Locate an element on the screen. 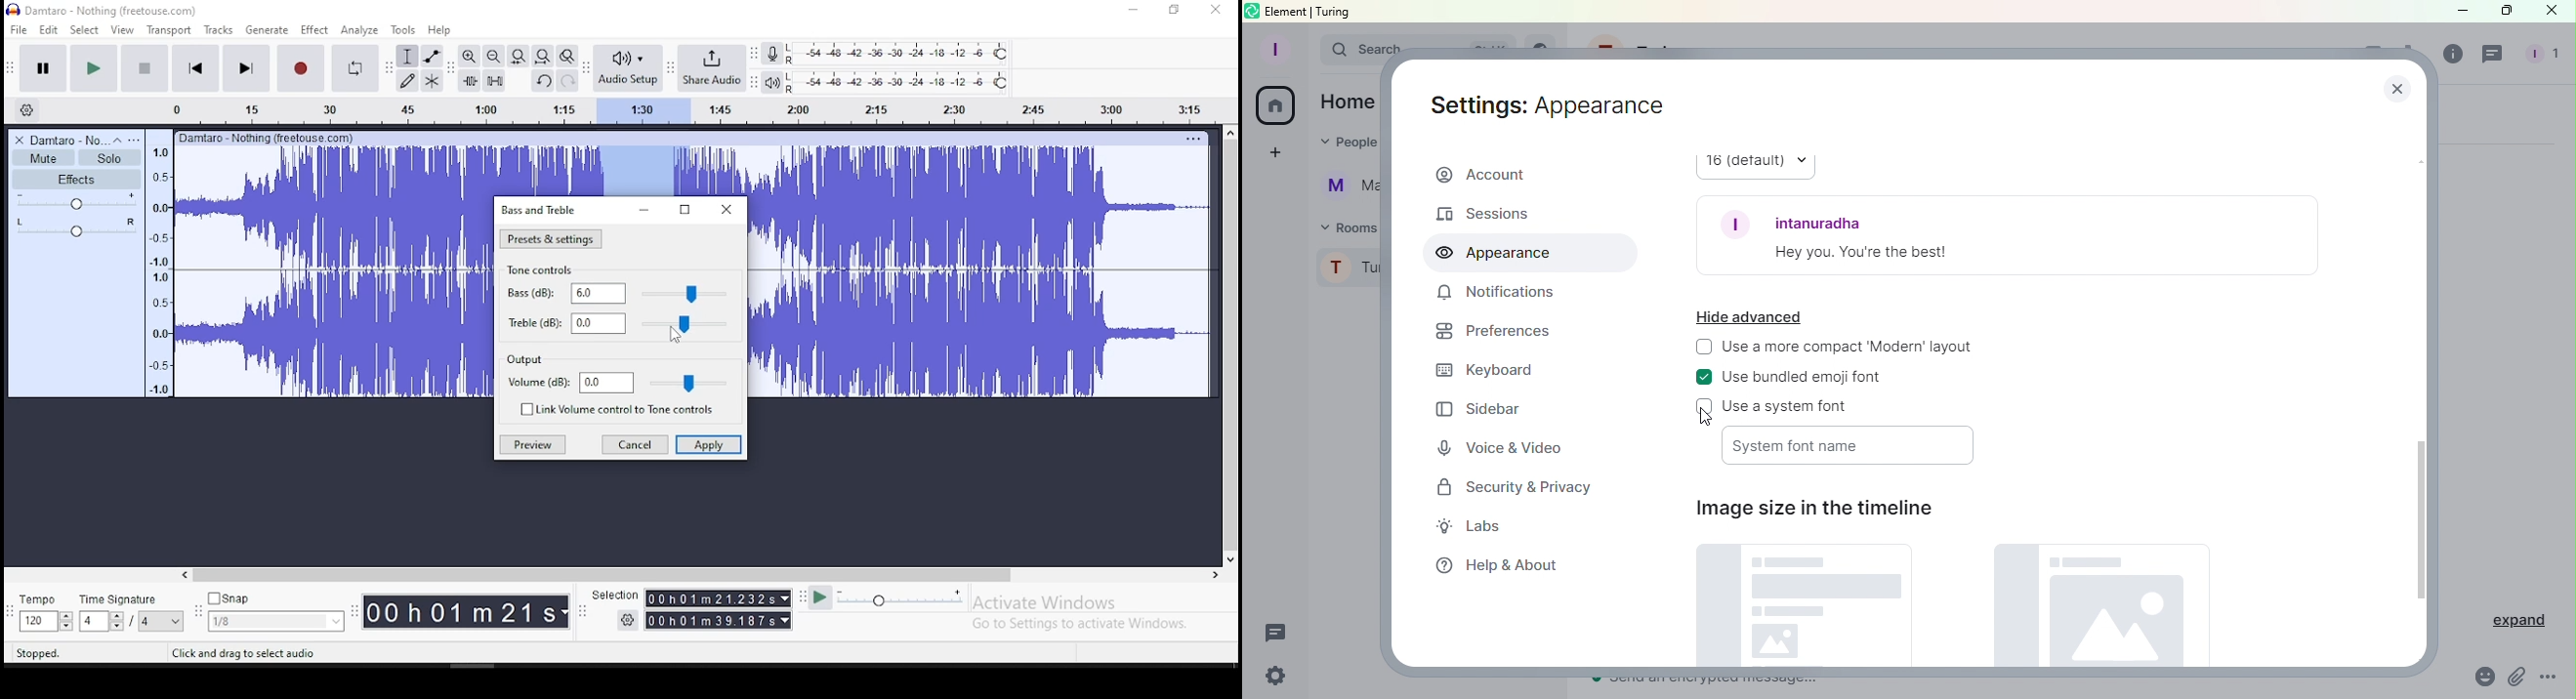 The height and width of the screenshot is (700, 2576). People is located at coordinates (1349, 144).